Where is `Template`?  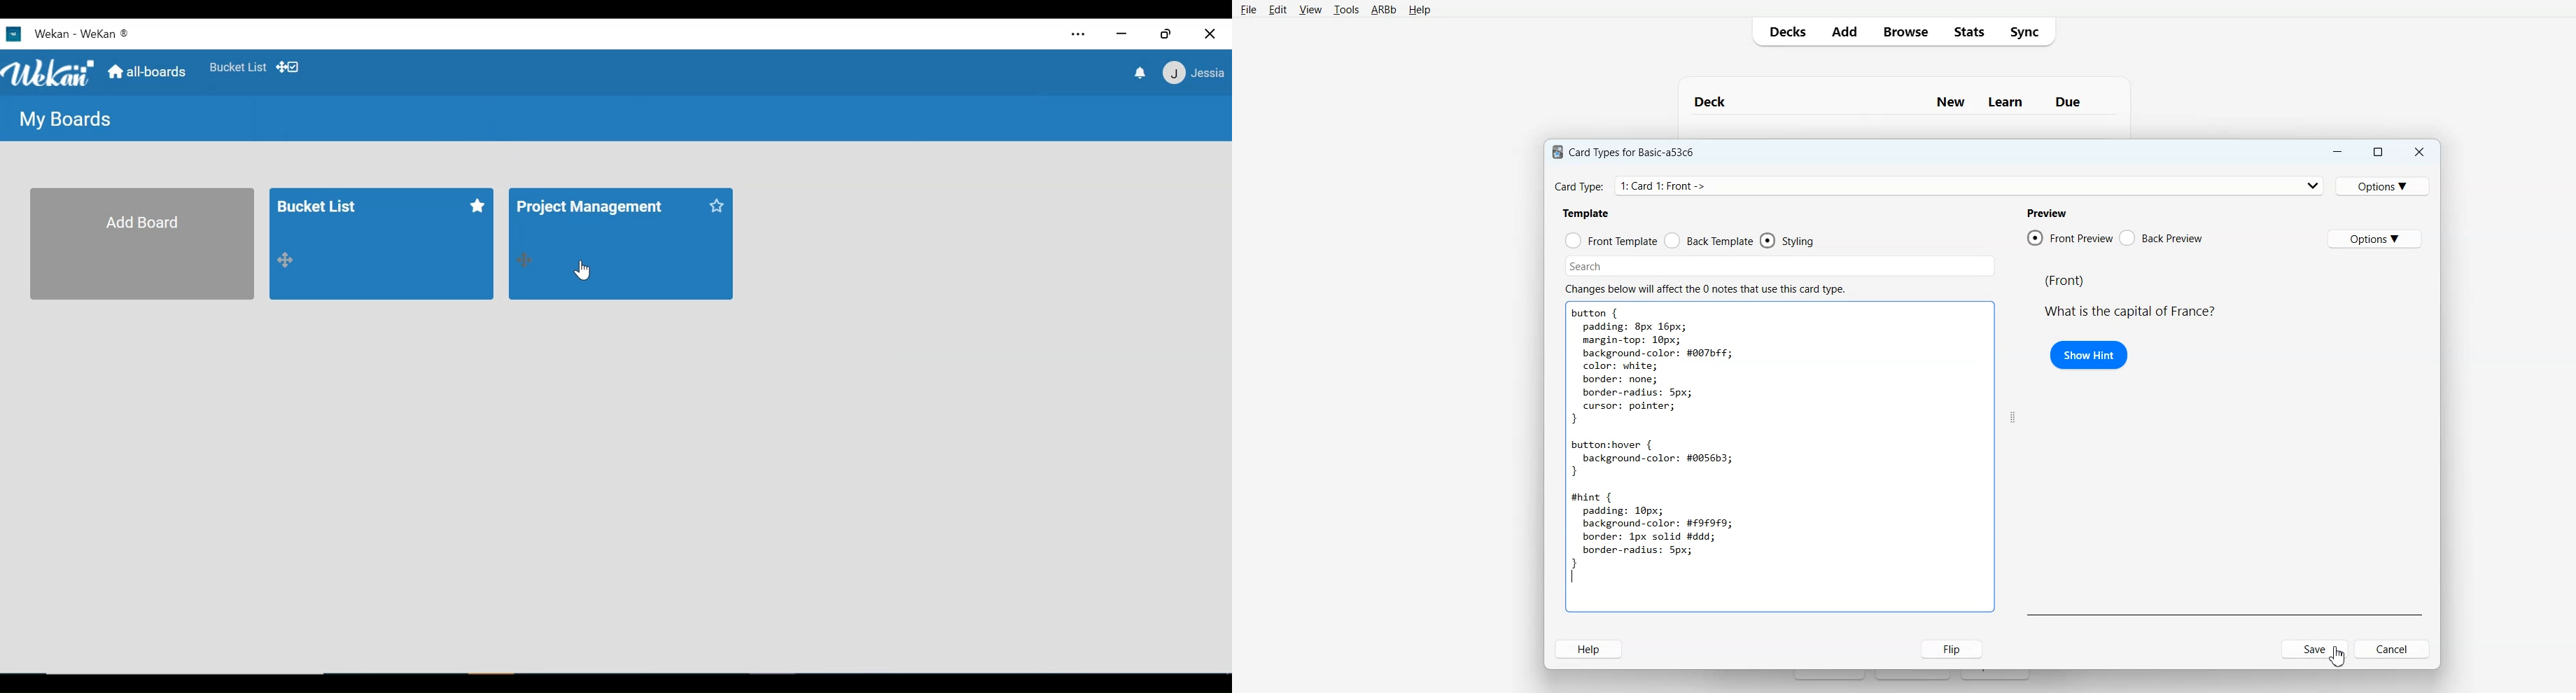 Template is located at coordinates (1587, 213).